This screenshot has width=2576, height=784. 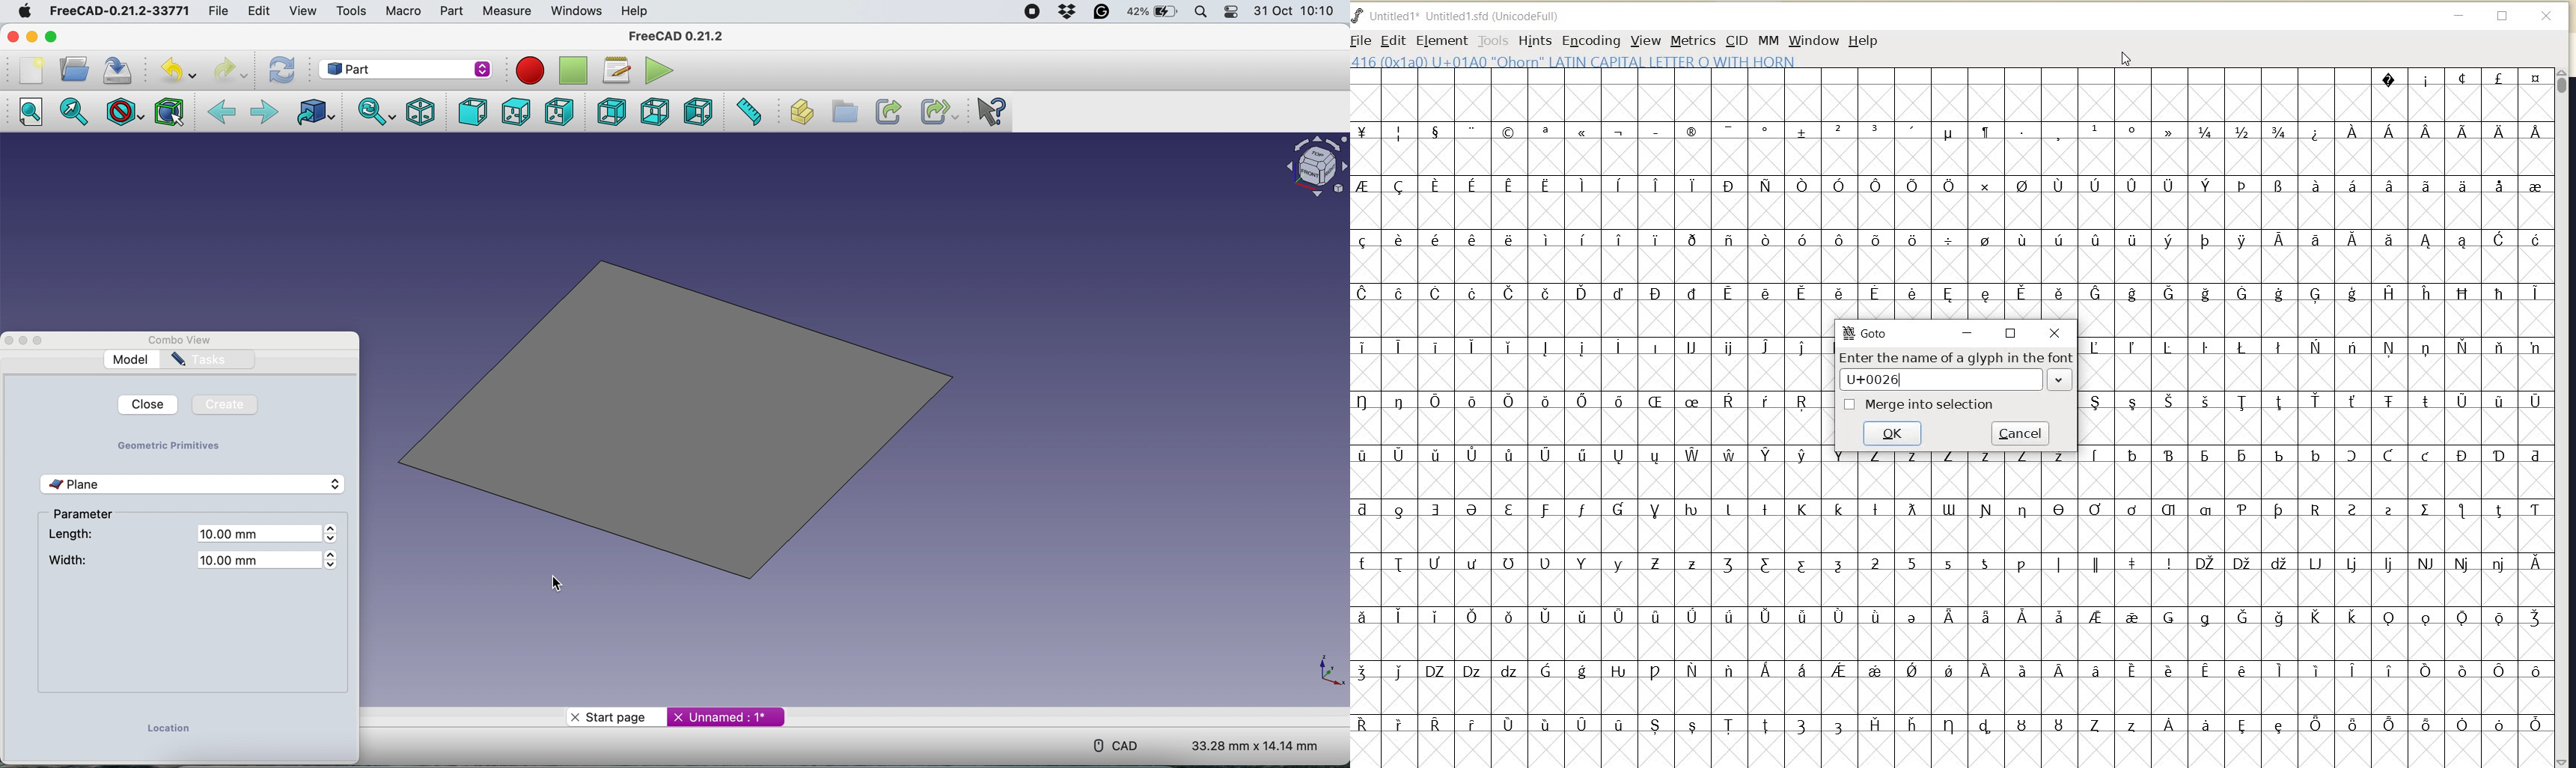 I want to click on GLYPHY INFO, so click(x=1575, y=62).